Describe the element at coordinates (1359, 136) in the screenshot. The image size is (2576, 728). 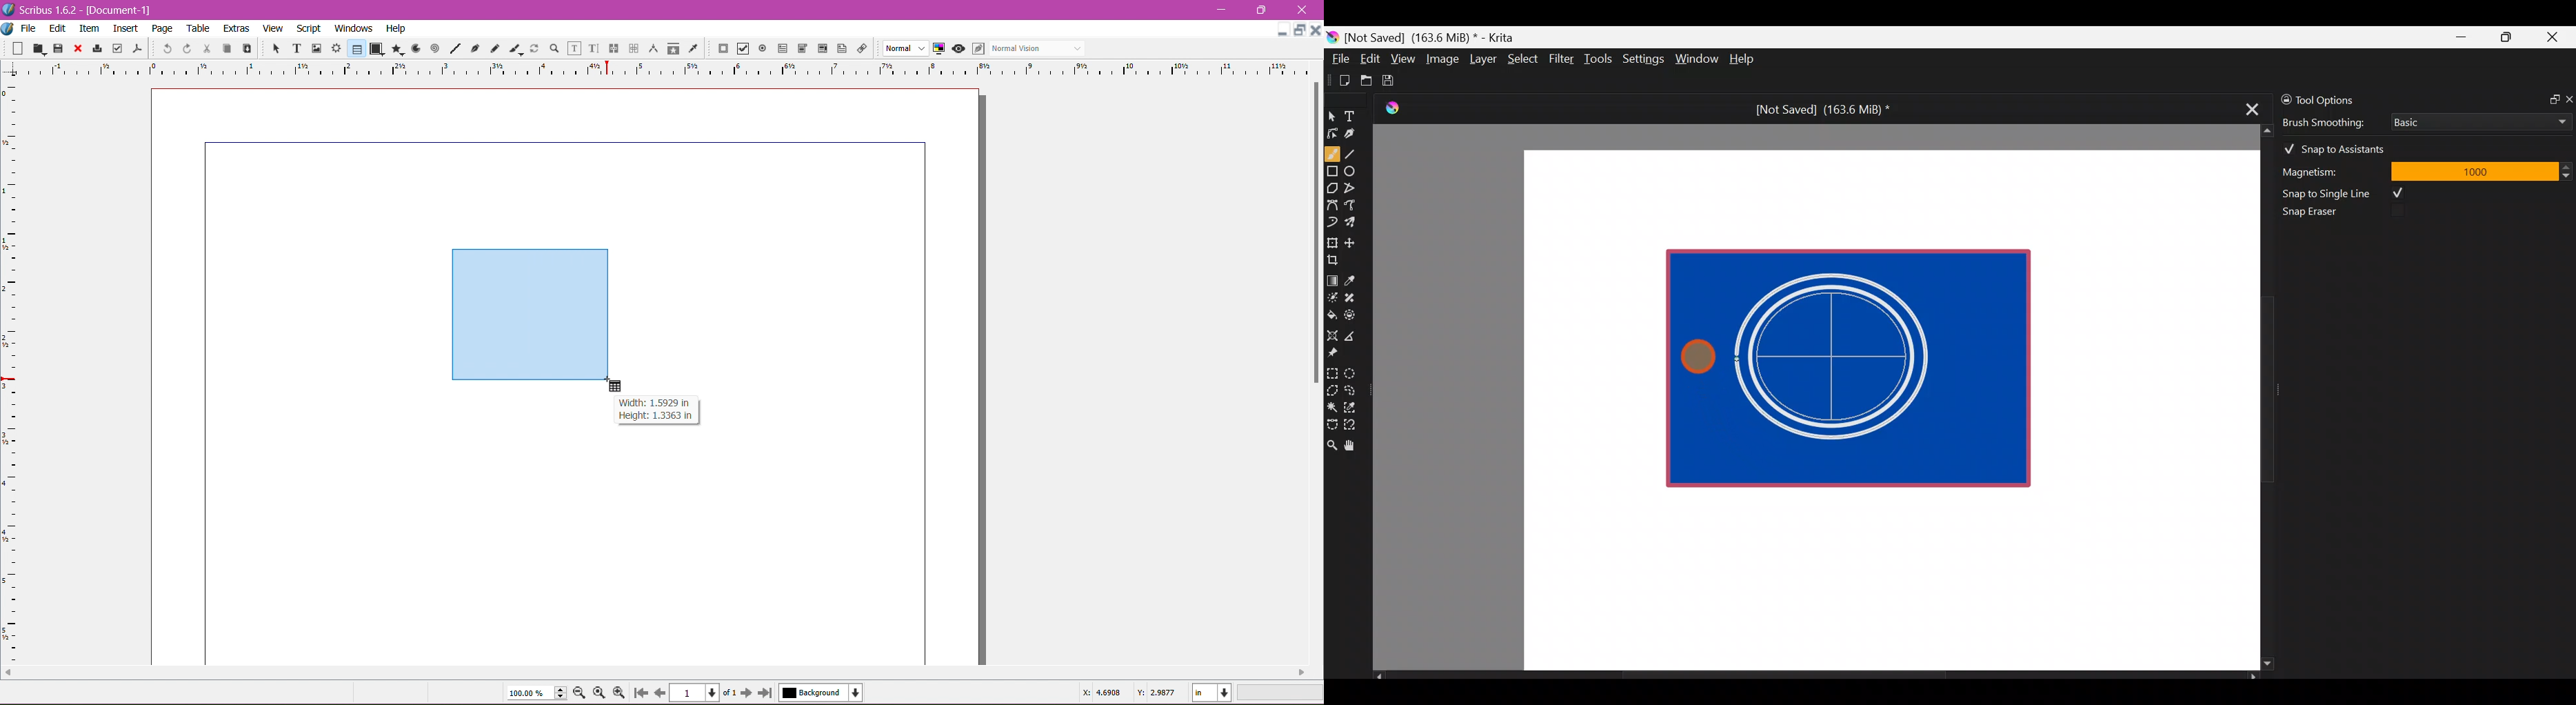
I see `Calligraphy` at that location.